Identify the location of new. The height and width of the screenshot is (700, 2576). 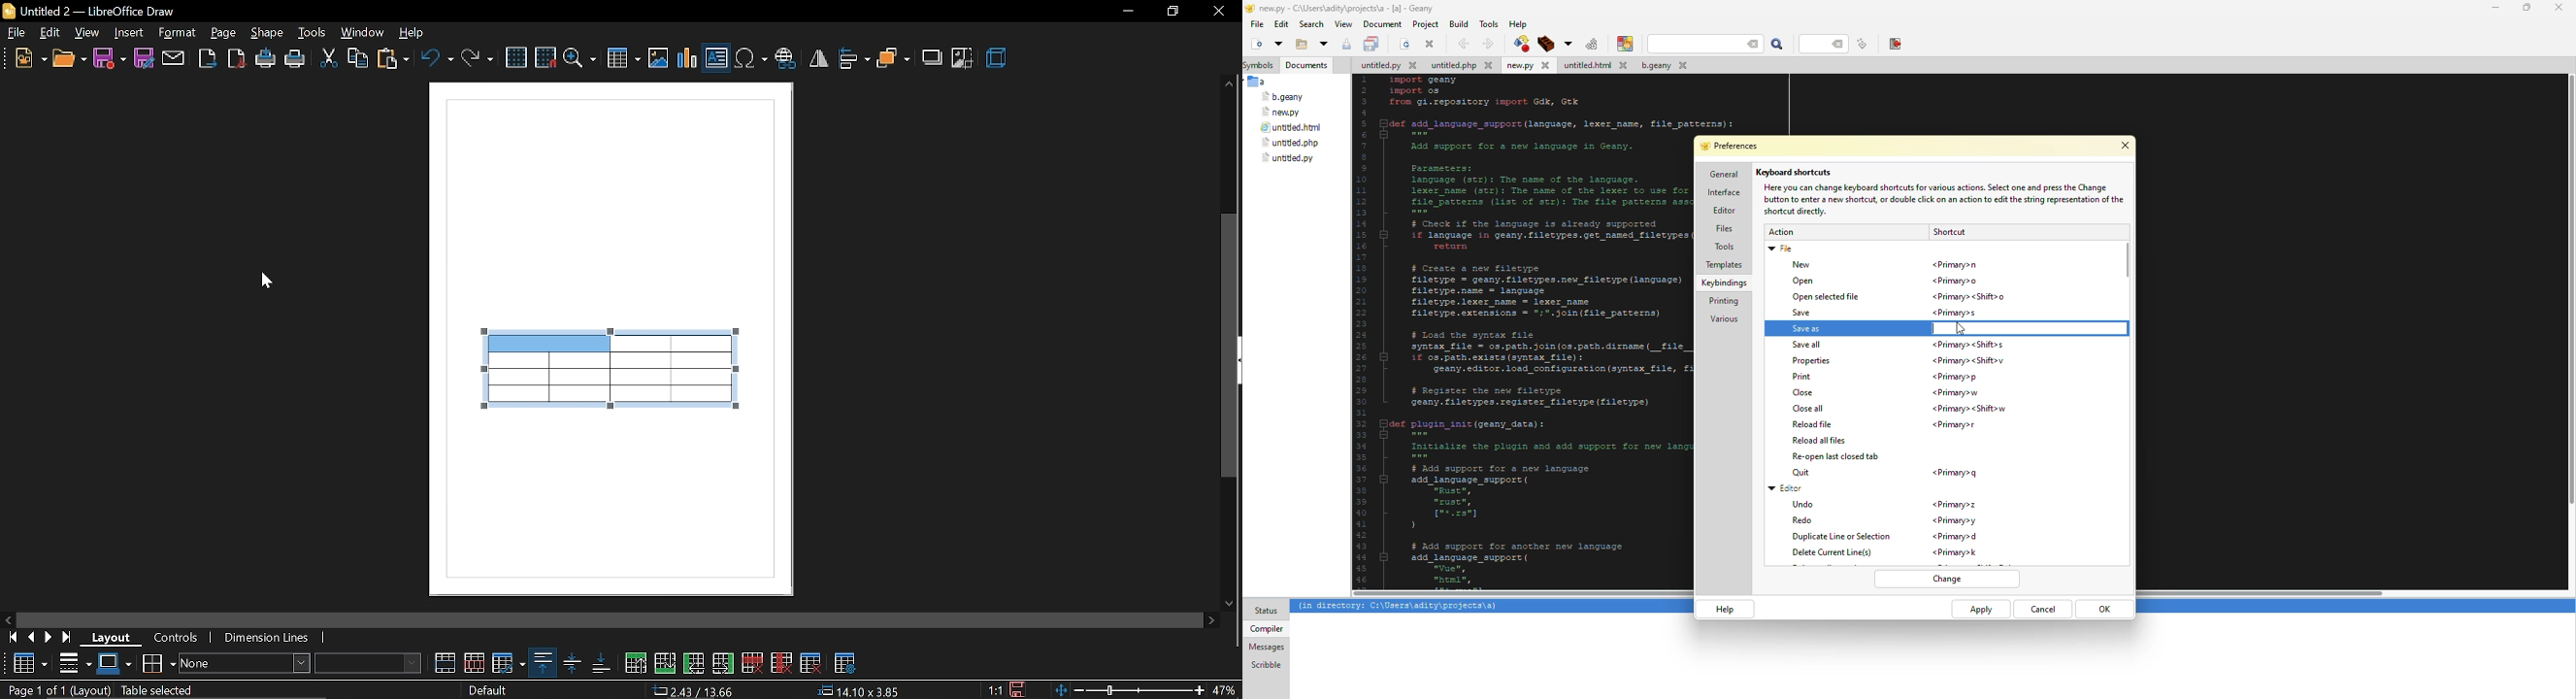
(24, 57).